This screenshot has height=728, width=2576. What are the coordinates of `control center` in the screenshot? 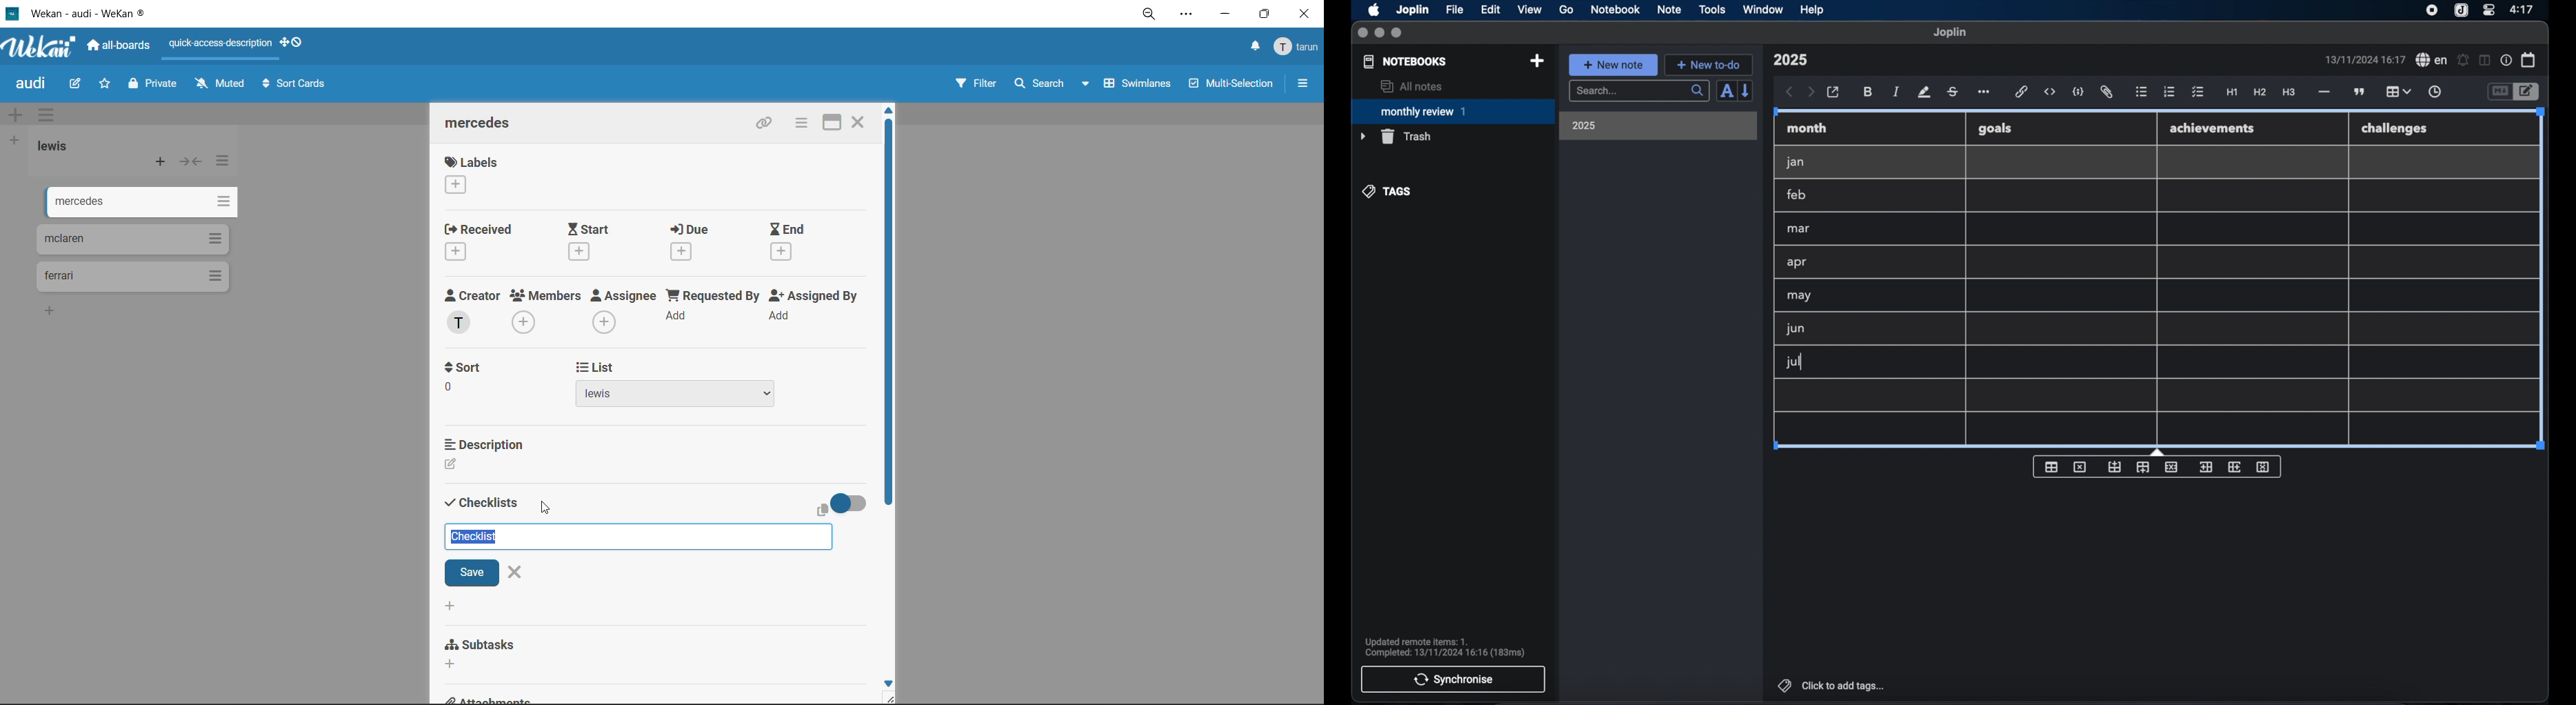 It's located at (2489, 9).